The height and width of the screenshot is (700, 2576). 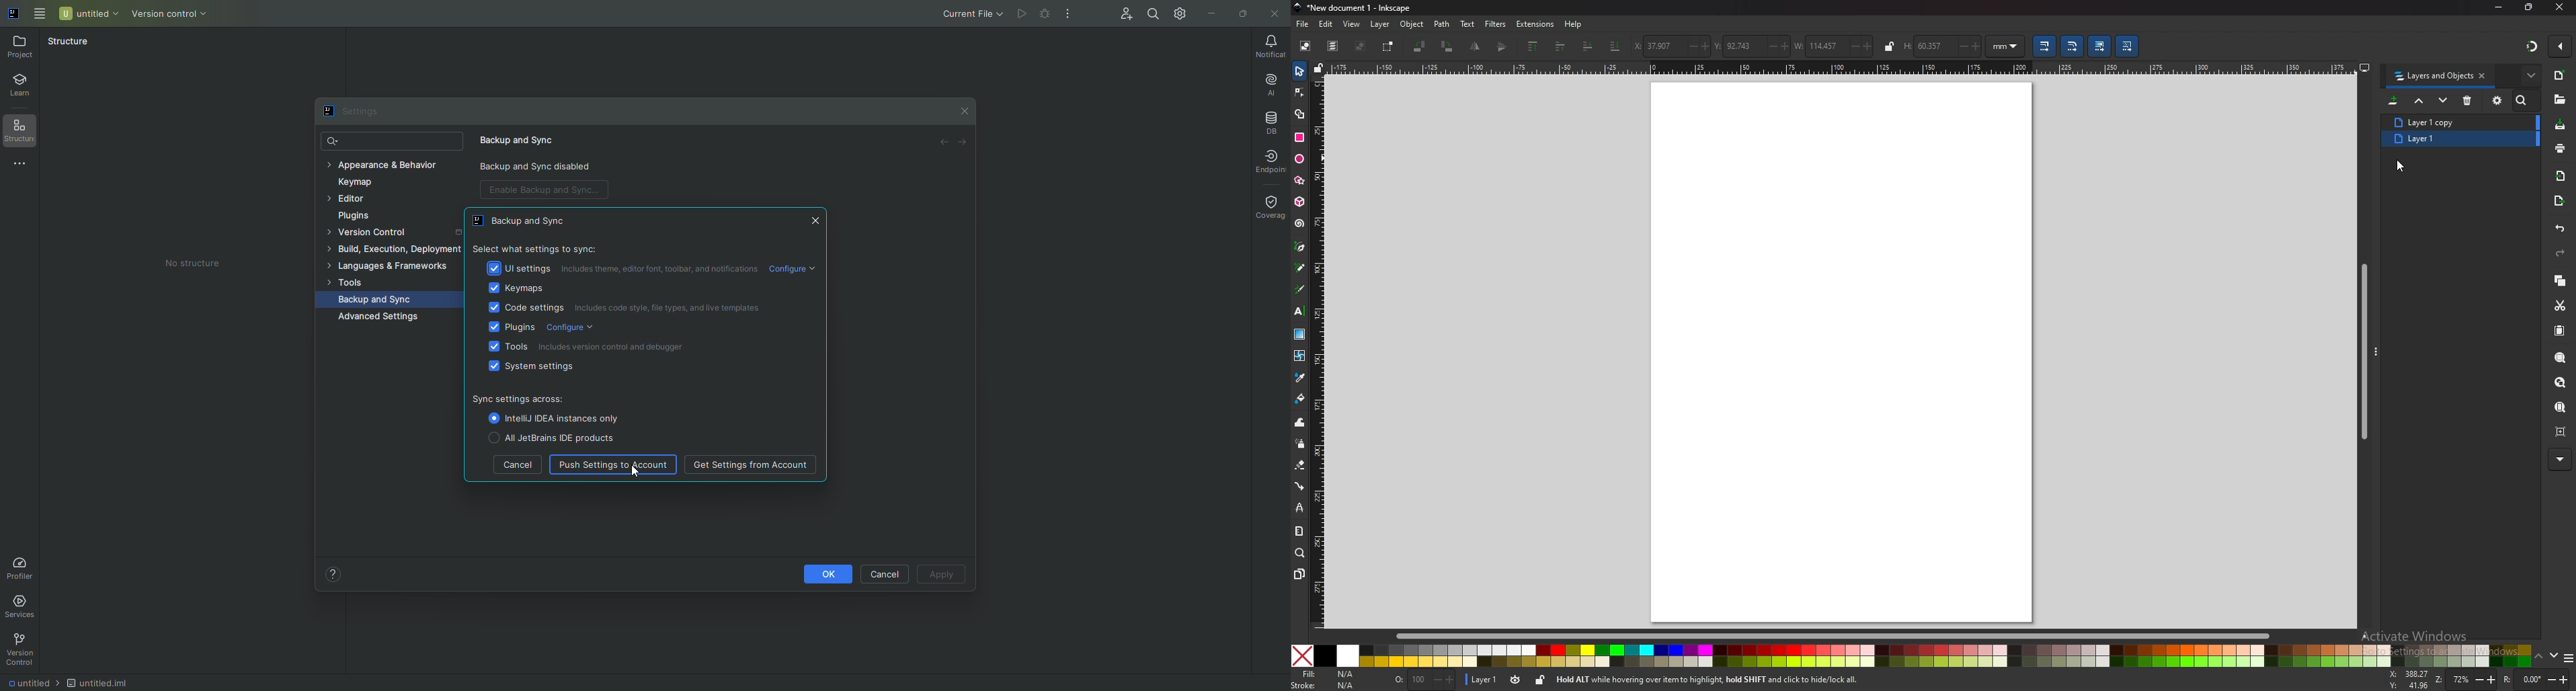 I want to click on unit, so click(x=2007, y=46).